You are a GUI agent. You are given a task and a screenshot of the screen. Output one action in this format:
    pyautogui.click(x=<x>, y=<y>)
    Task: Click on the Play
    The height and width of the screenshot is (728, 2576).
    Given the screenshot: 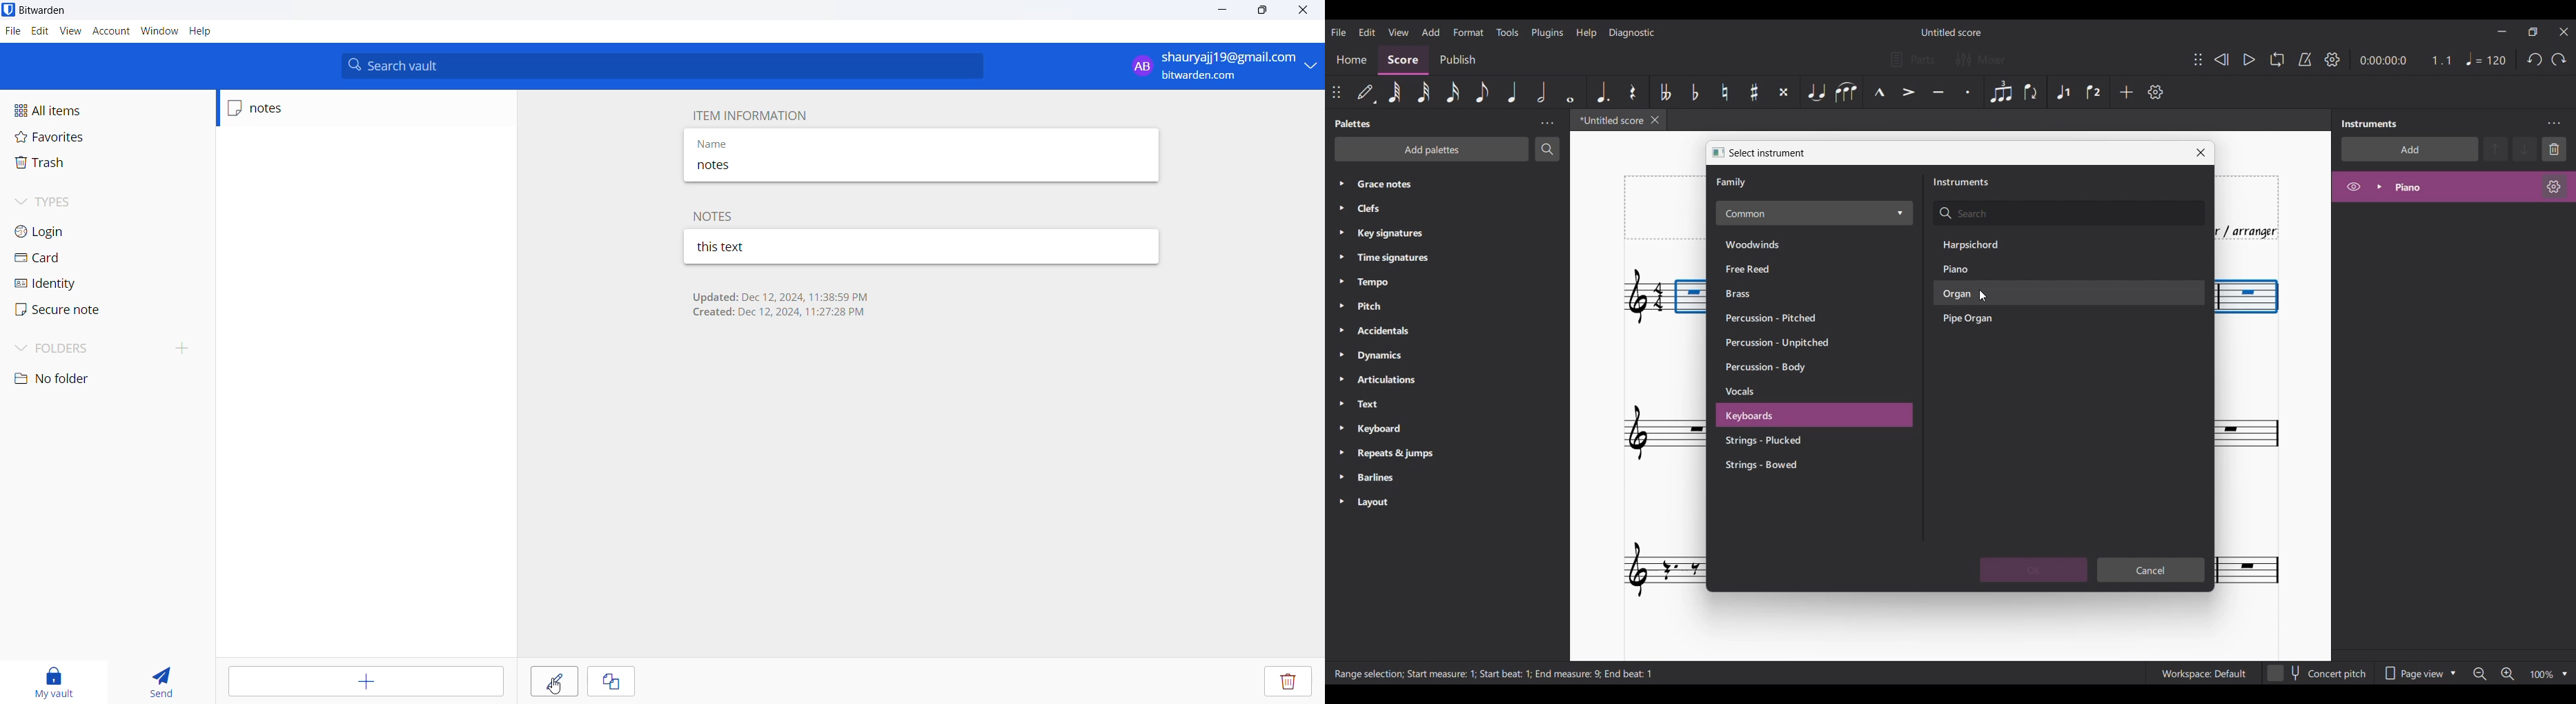 What is the action you would take?
    pyautogui.click(x=2249, y=59)
    